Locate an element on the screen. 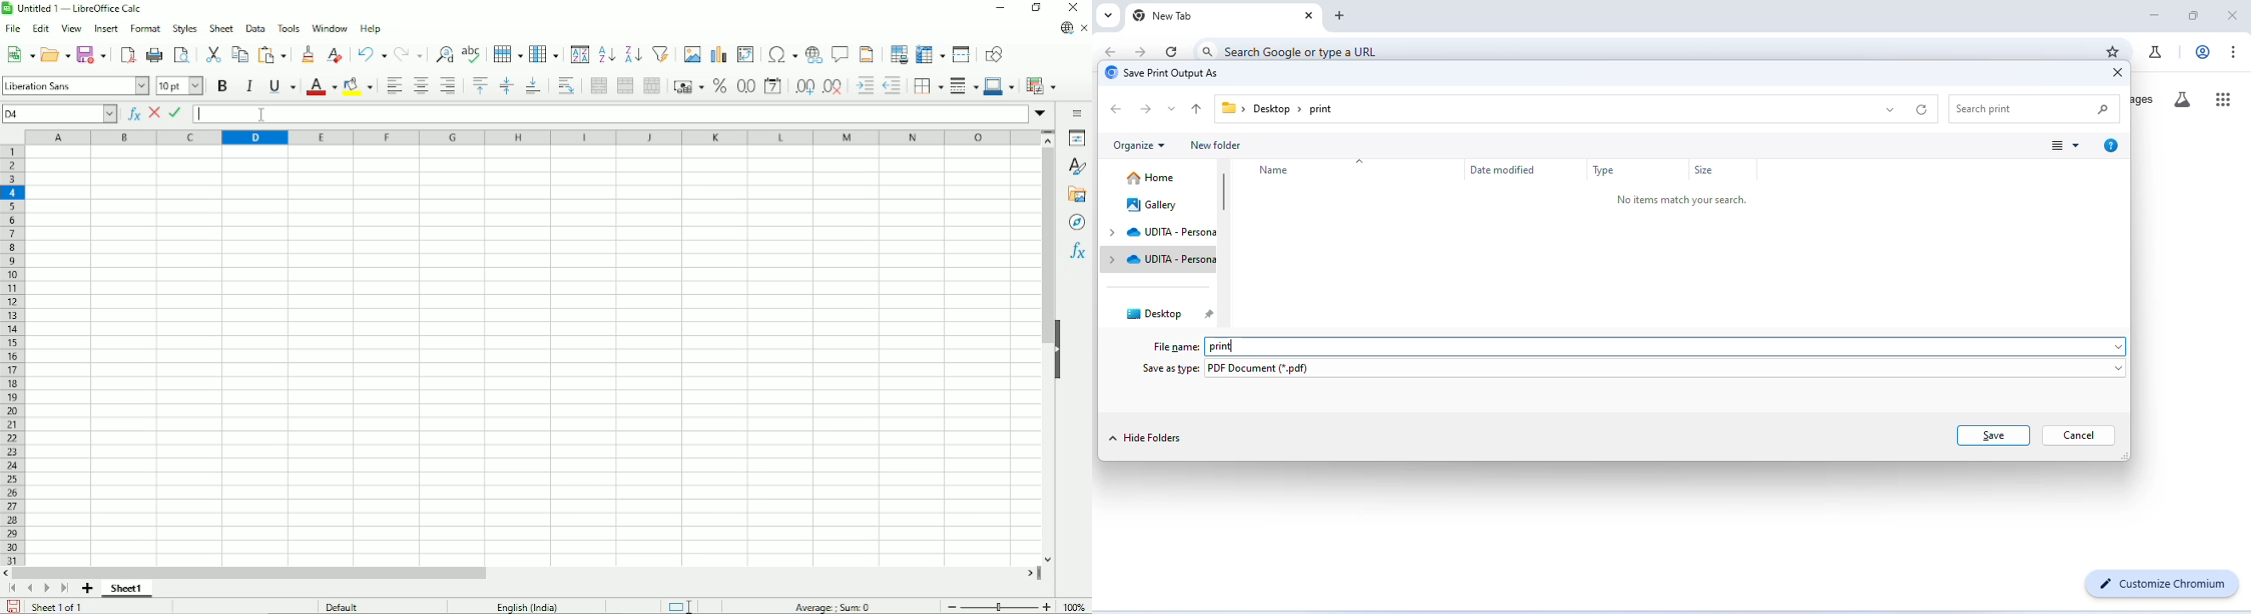 This screenshot has width=2268, height=616. Restore down is located at coordinates (1037, 7).